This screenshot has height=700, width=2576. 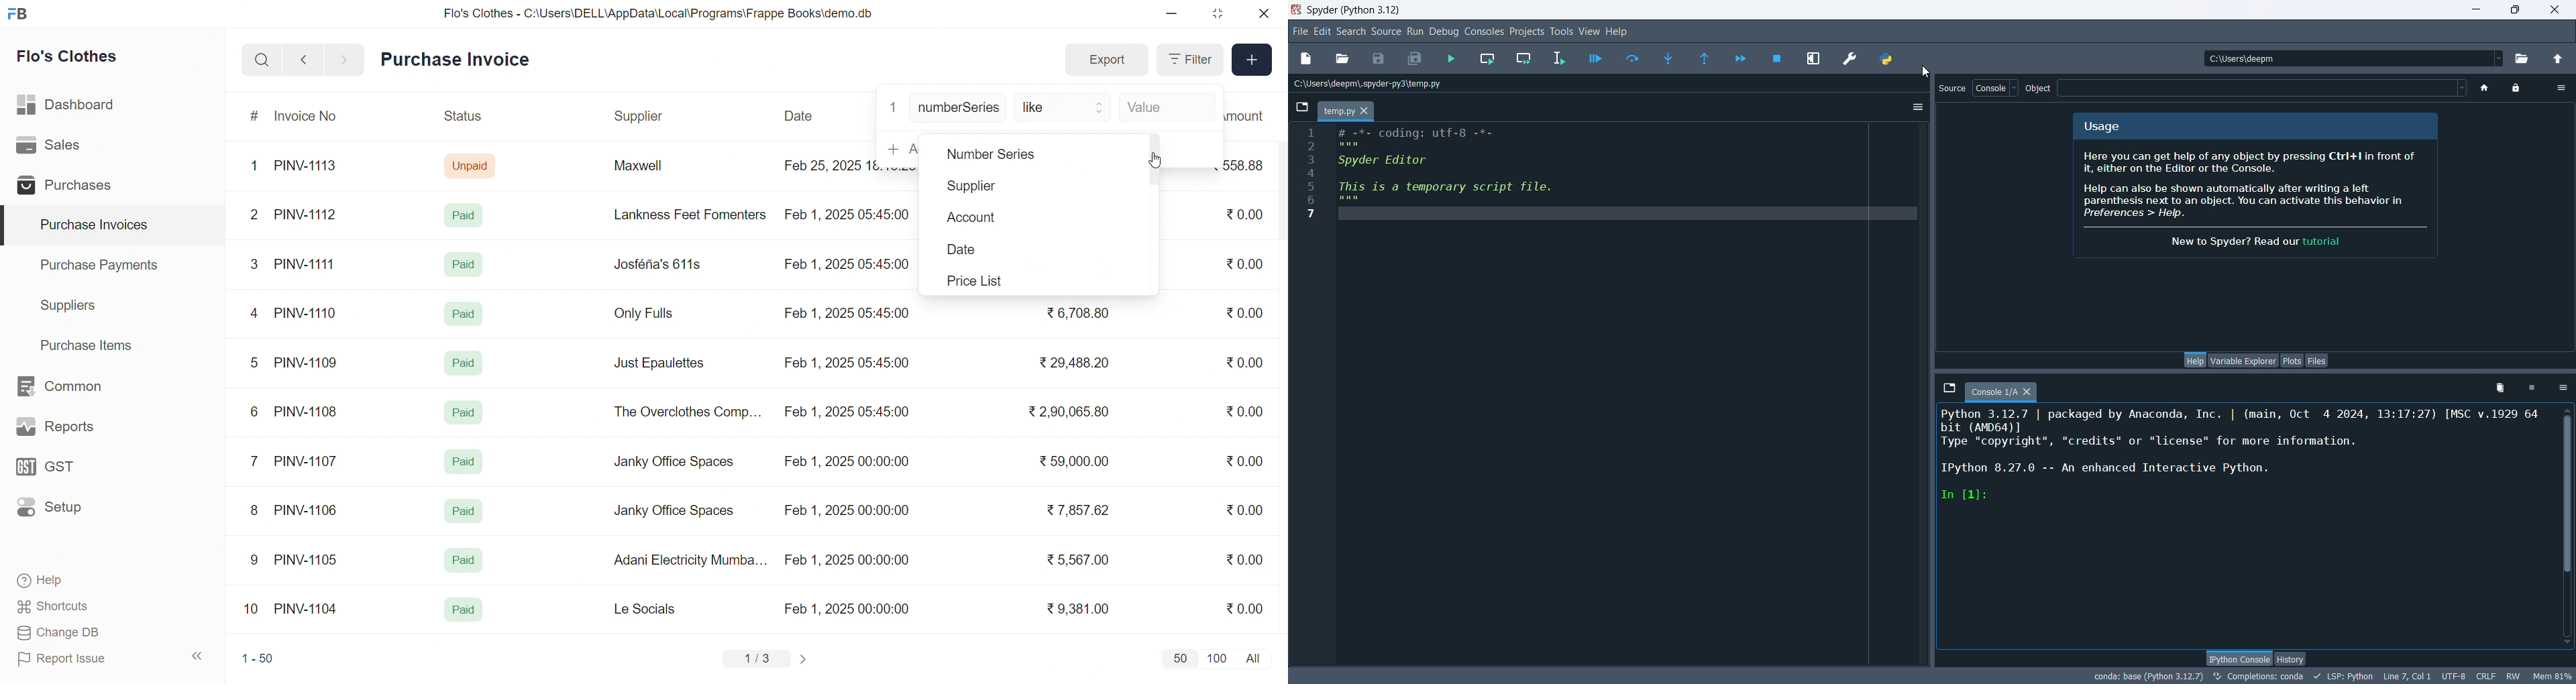 What do you see at coordinates (649, 317) in the screenshot?
I see `Only Fulls` at bounding box center [649, 317].